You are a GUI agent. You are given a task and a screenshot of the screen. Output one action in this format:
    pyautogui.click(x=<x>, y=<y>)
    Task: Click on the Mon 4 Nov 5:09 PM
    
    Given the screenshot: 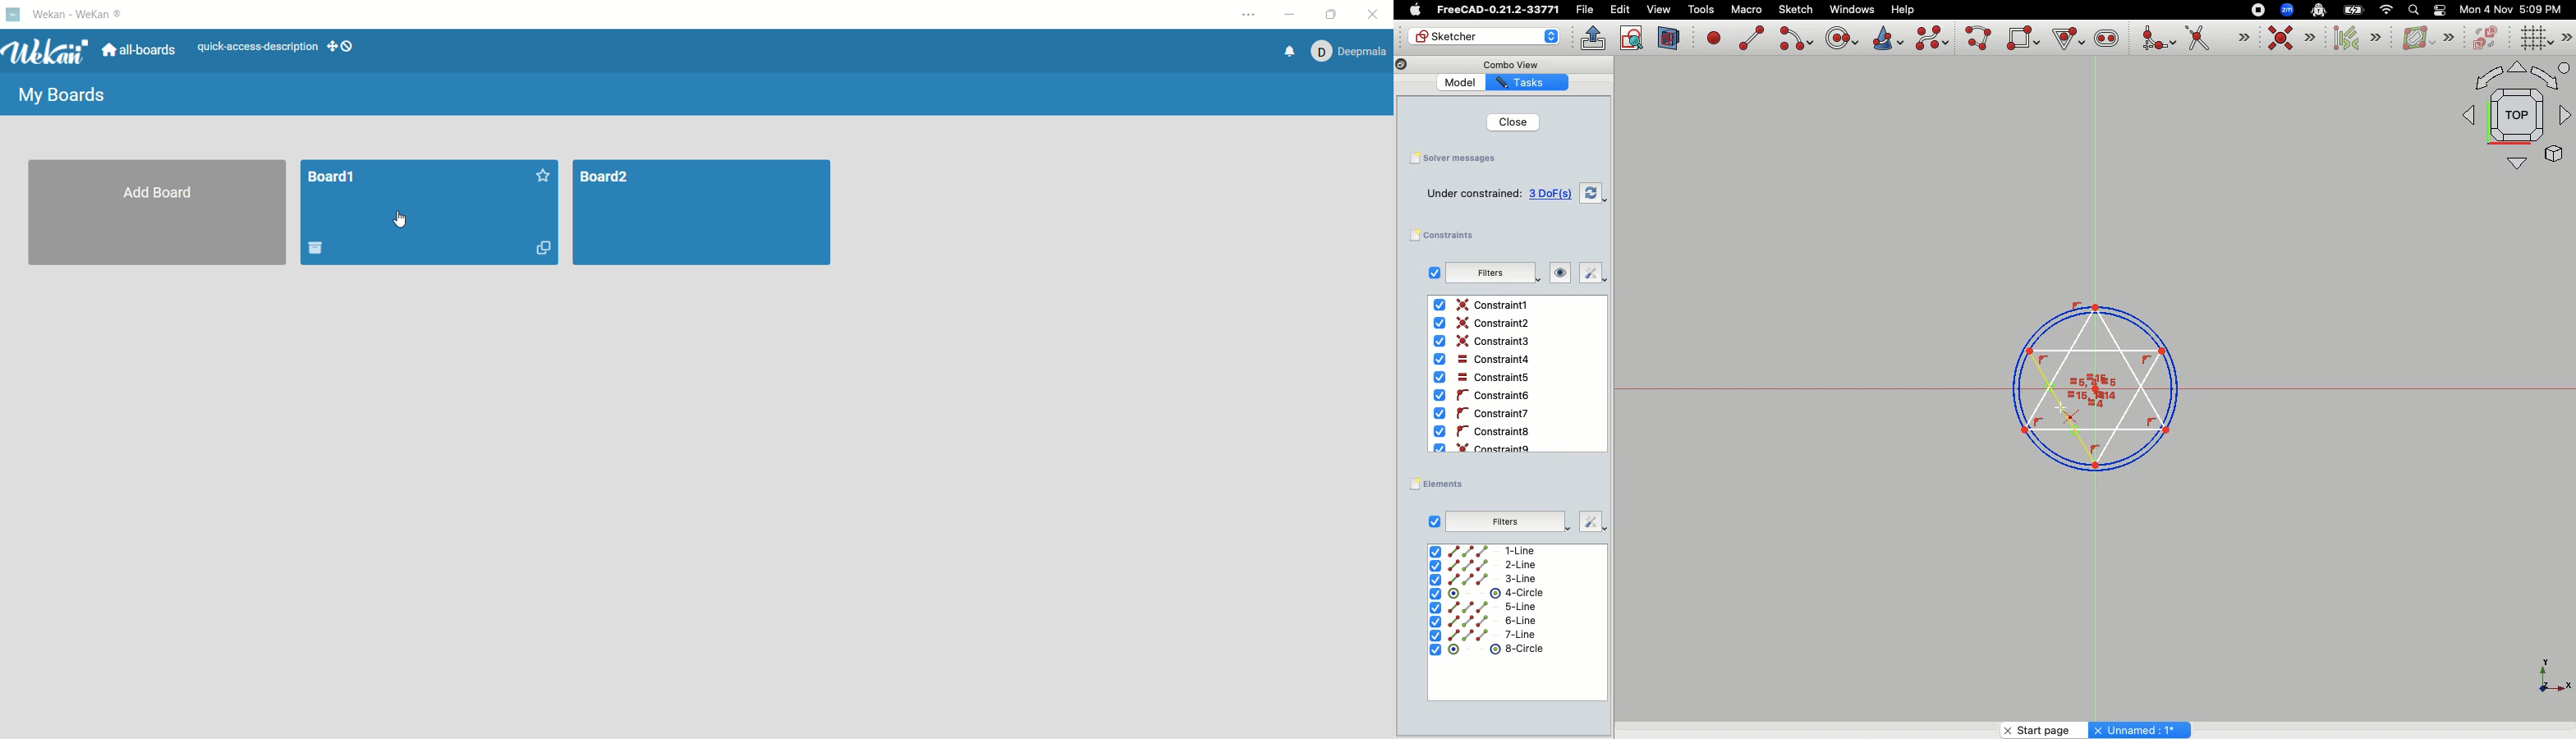 What is the action you would take?
    pyautogui.click(x=2513, y=10)
    